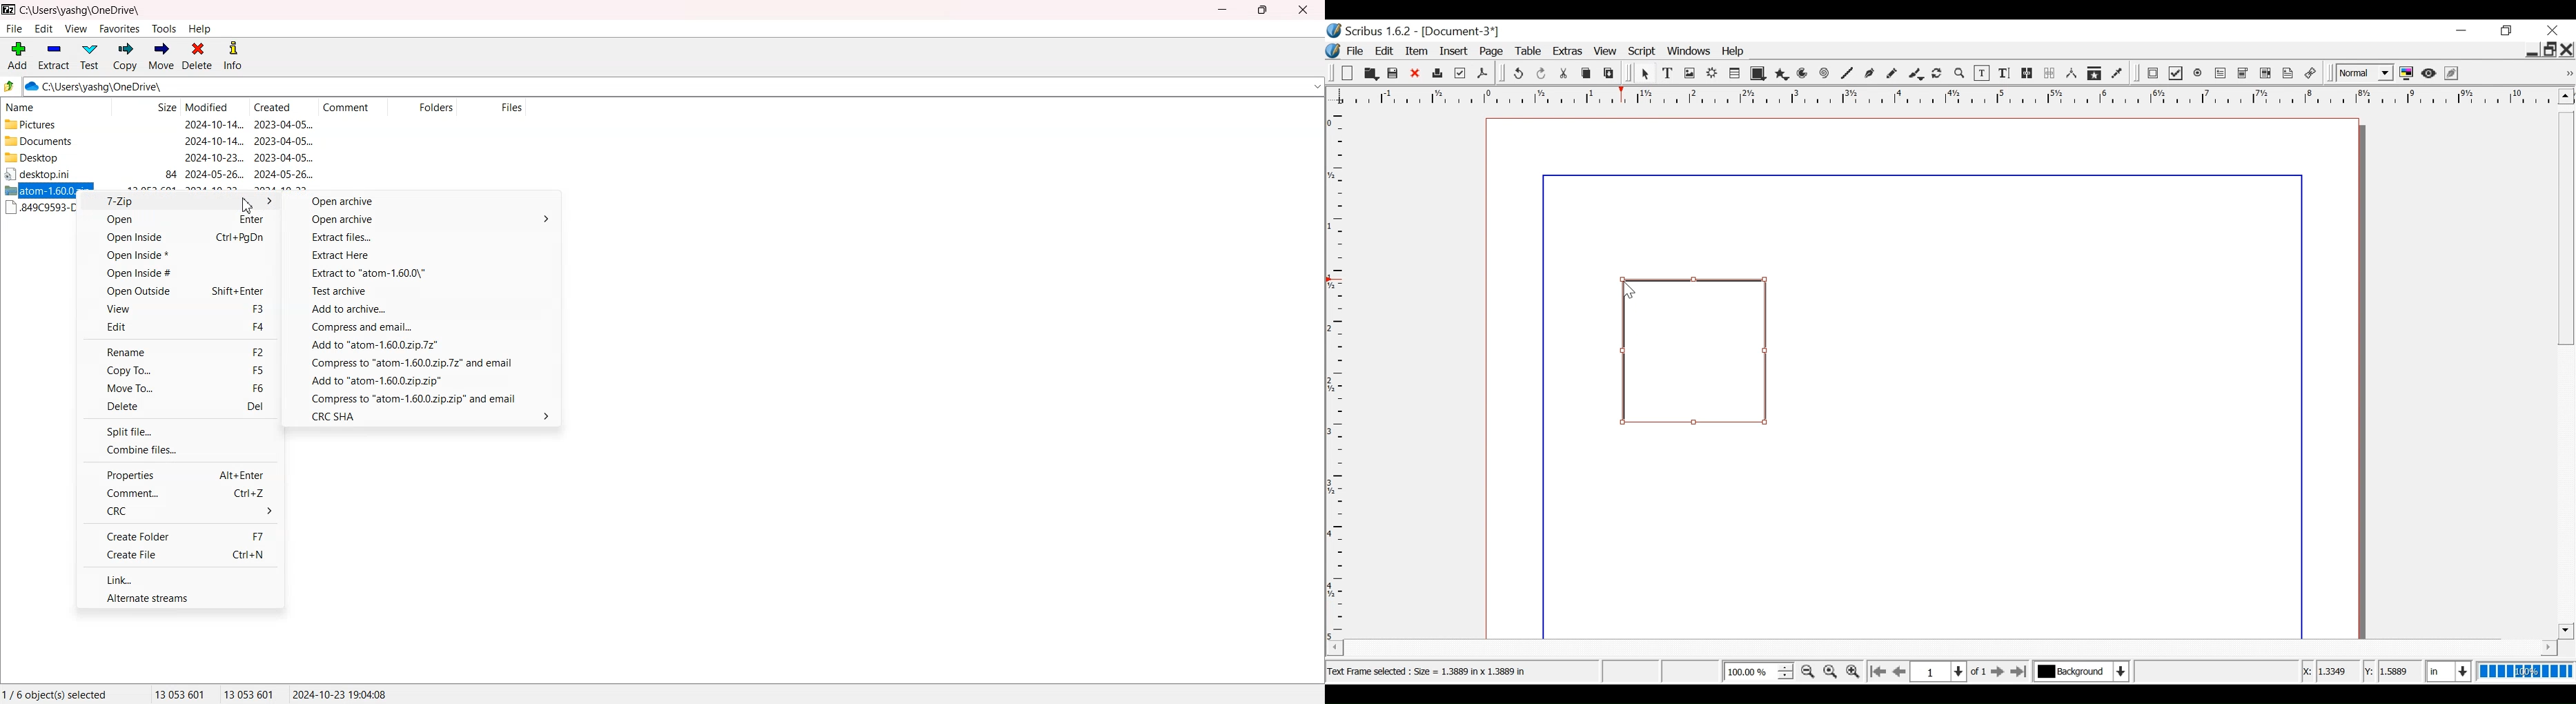  I want to click on Spiral, so click(1825, 74).